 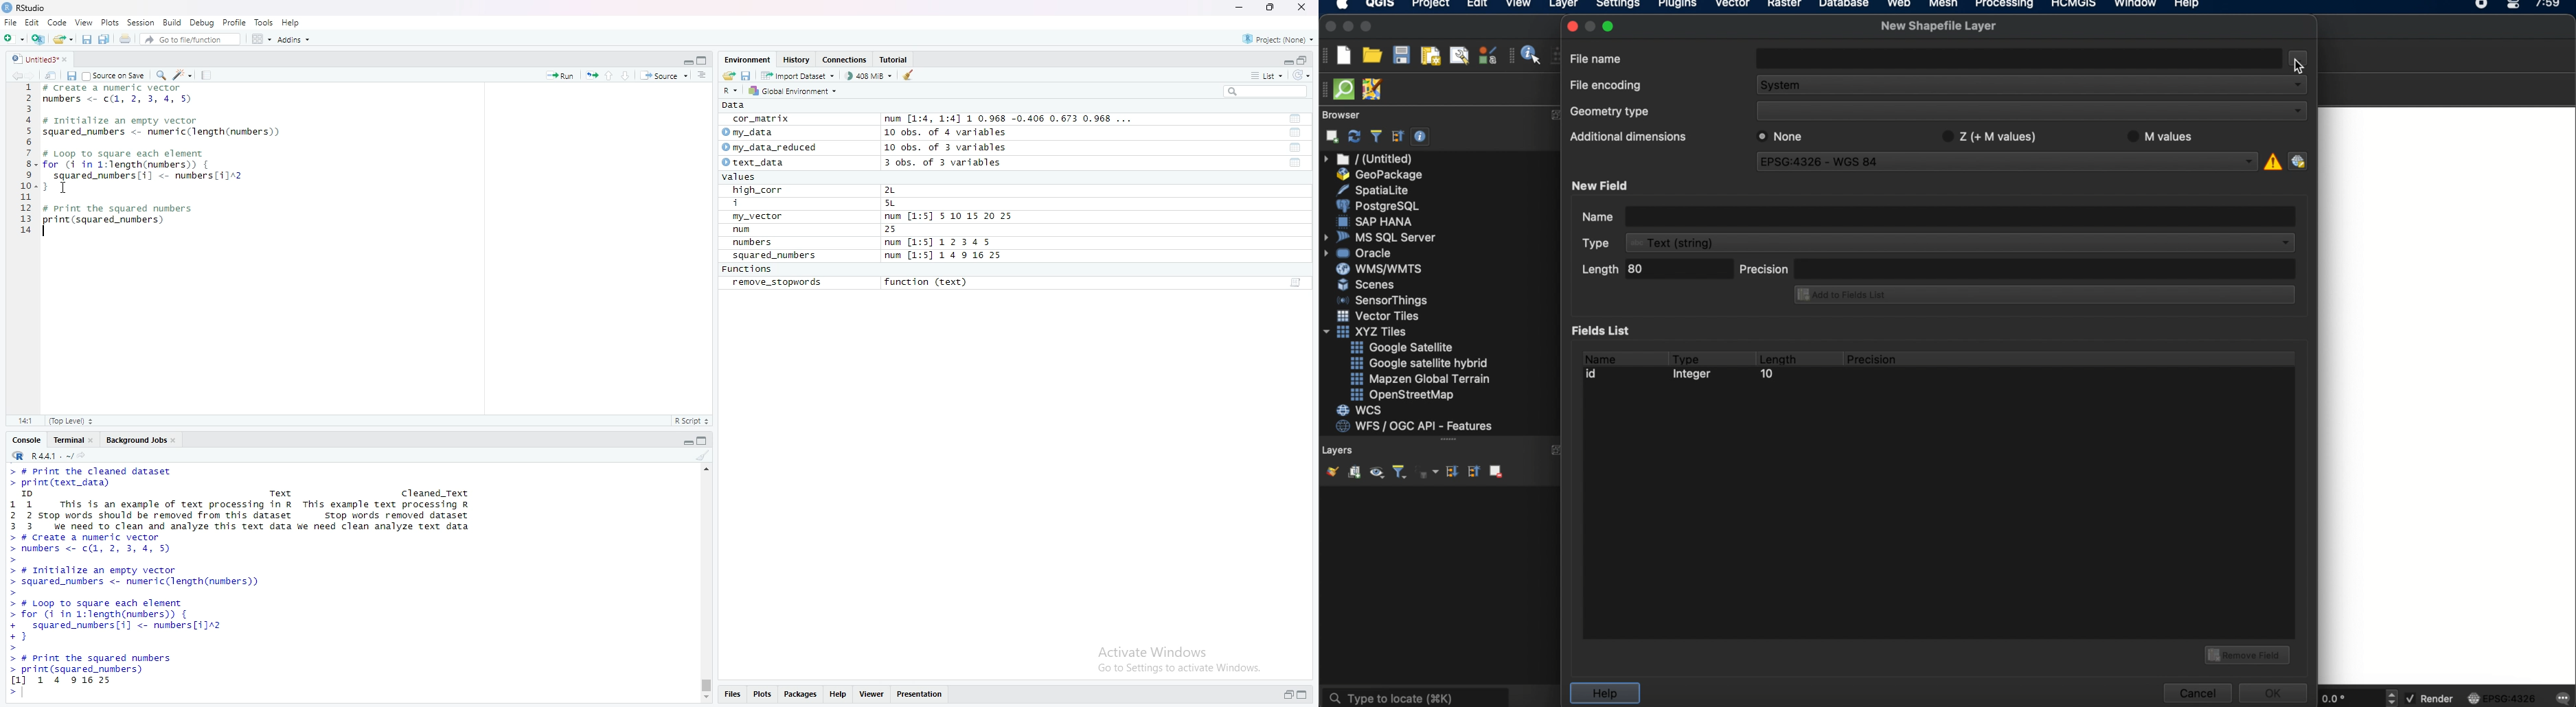 I want to click on function (text), so click(x=928, y=283).